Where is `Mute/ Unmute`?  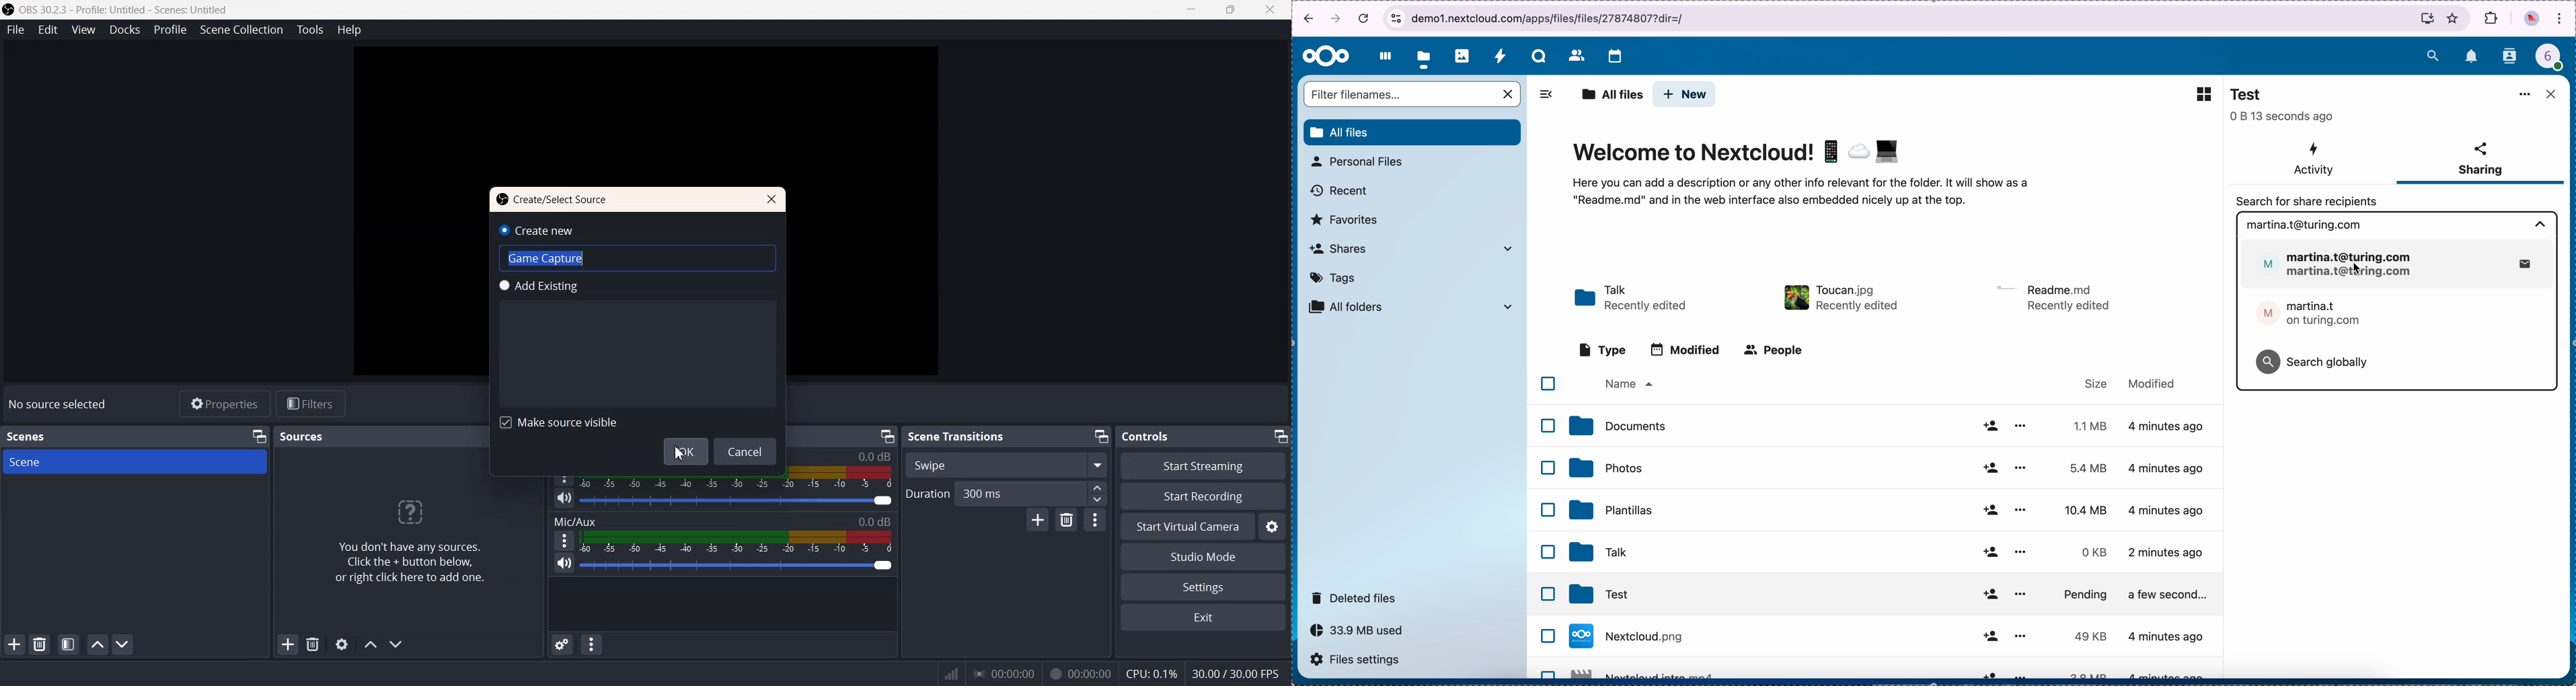
Mute/ Unmute is located at coordinates (564, 498).